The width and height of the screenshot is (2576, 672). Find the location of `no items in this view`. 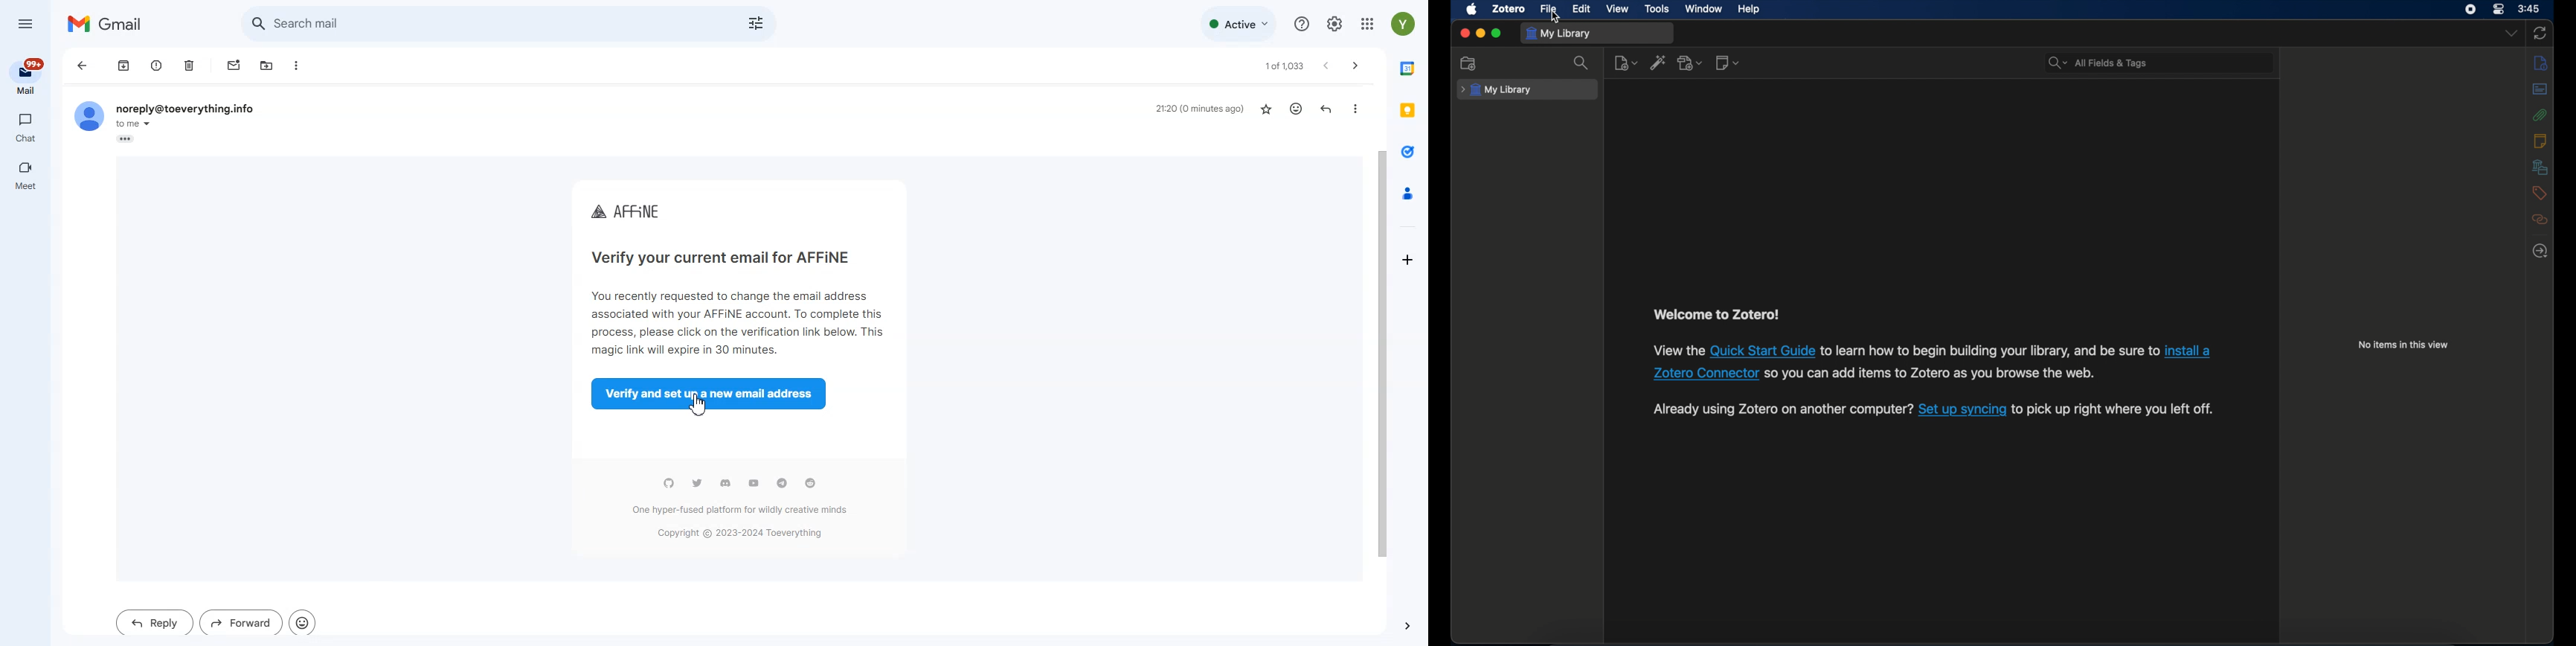

no items in this view is located at coordinates (2404, 345).